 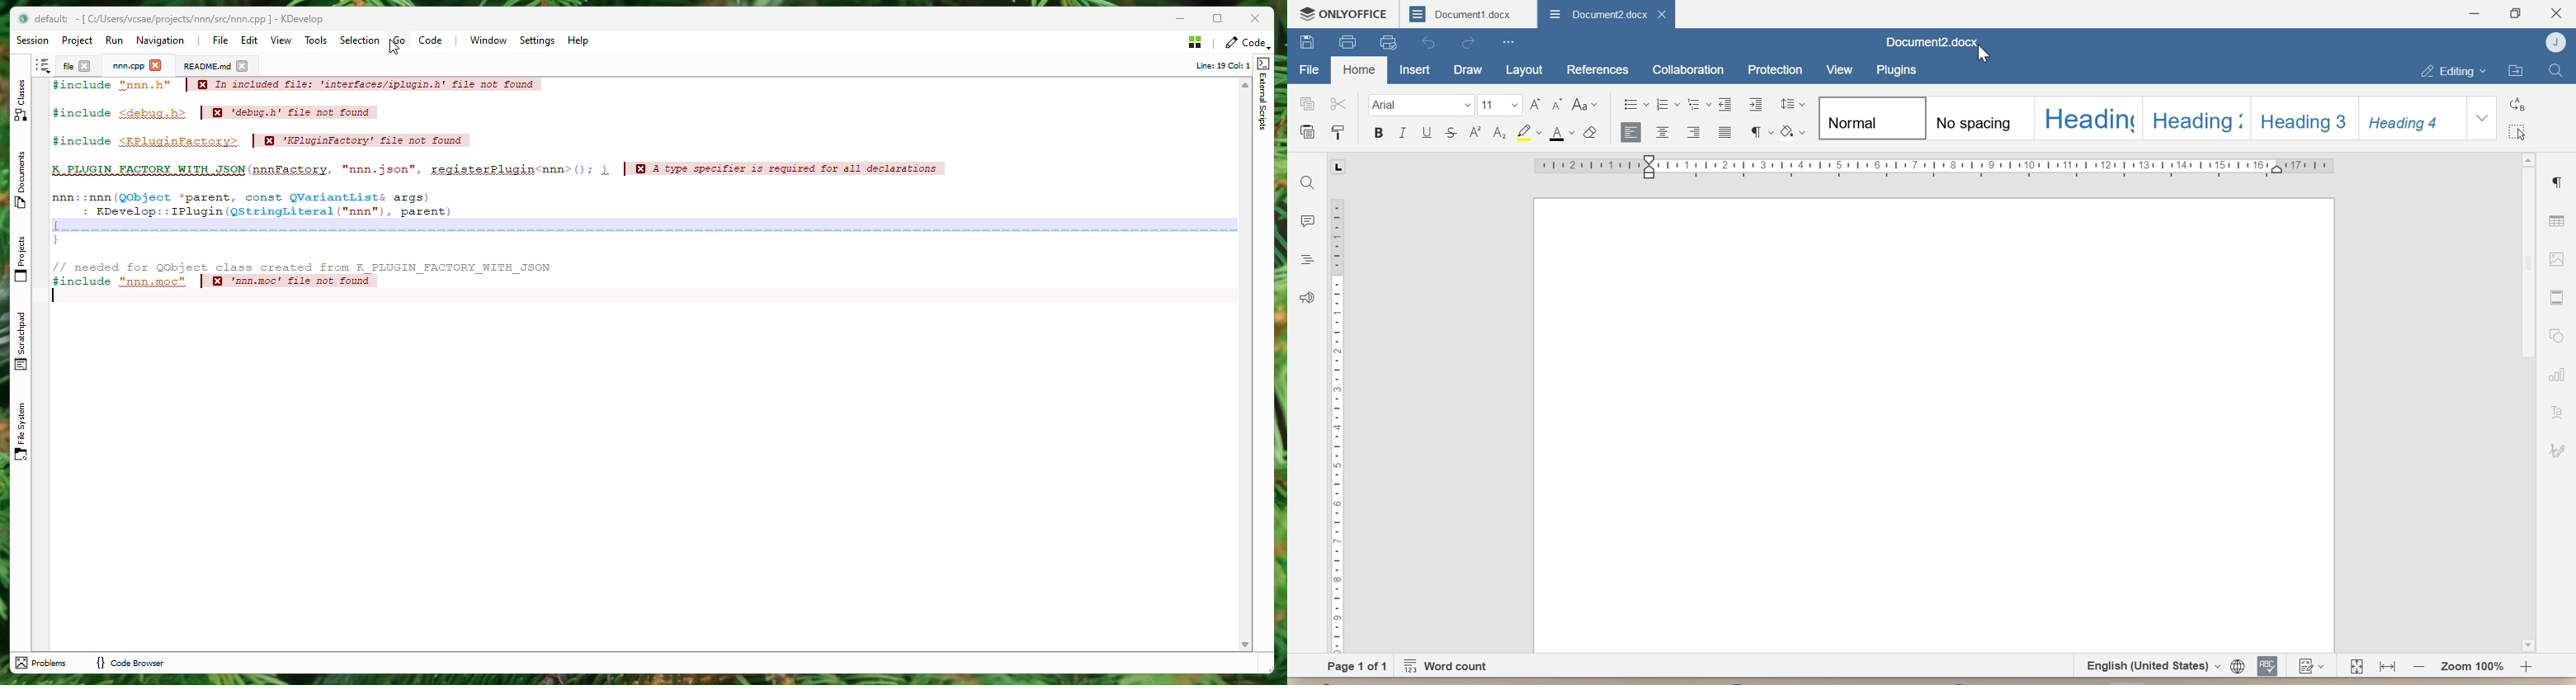 I want to click on Headings, so click(x=1305, y=259).